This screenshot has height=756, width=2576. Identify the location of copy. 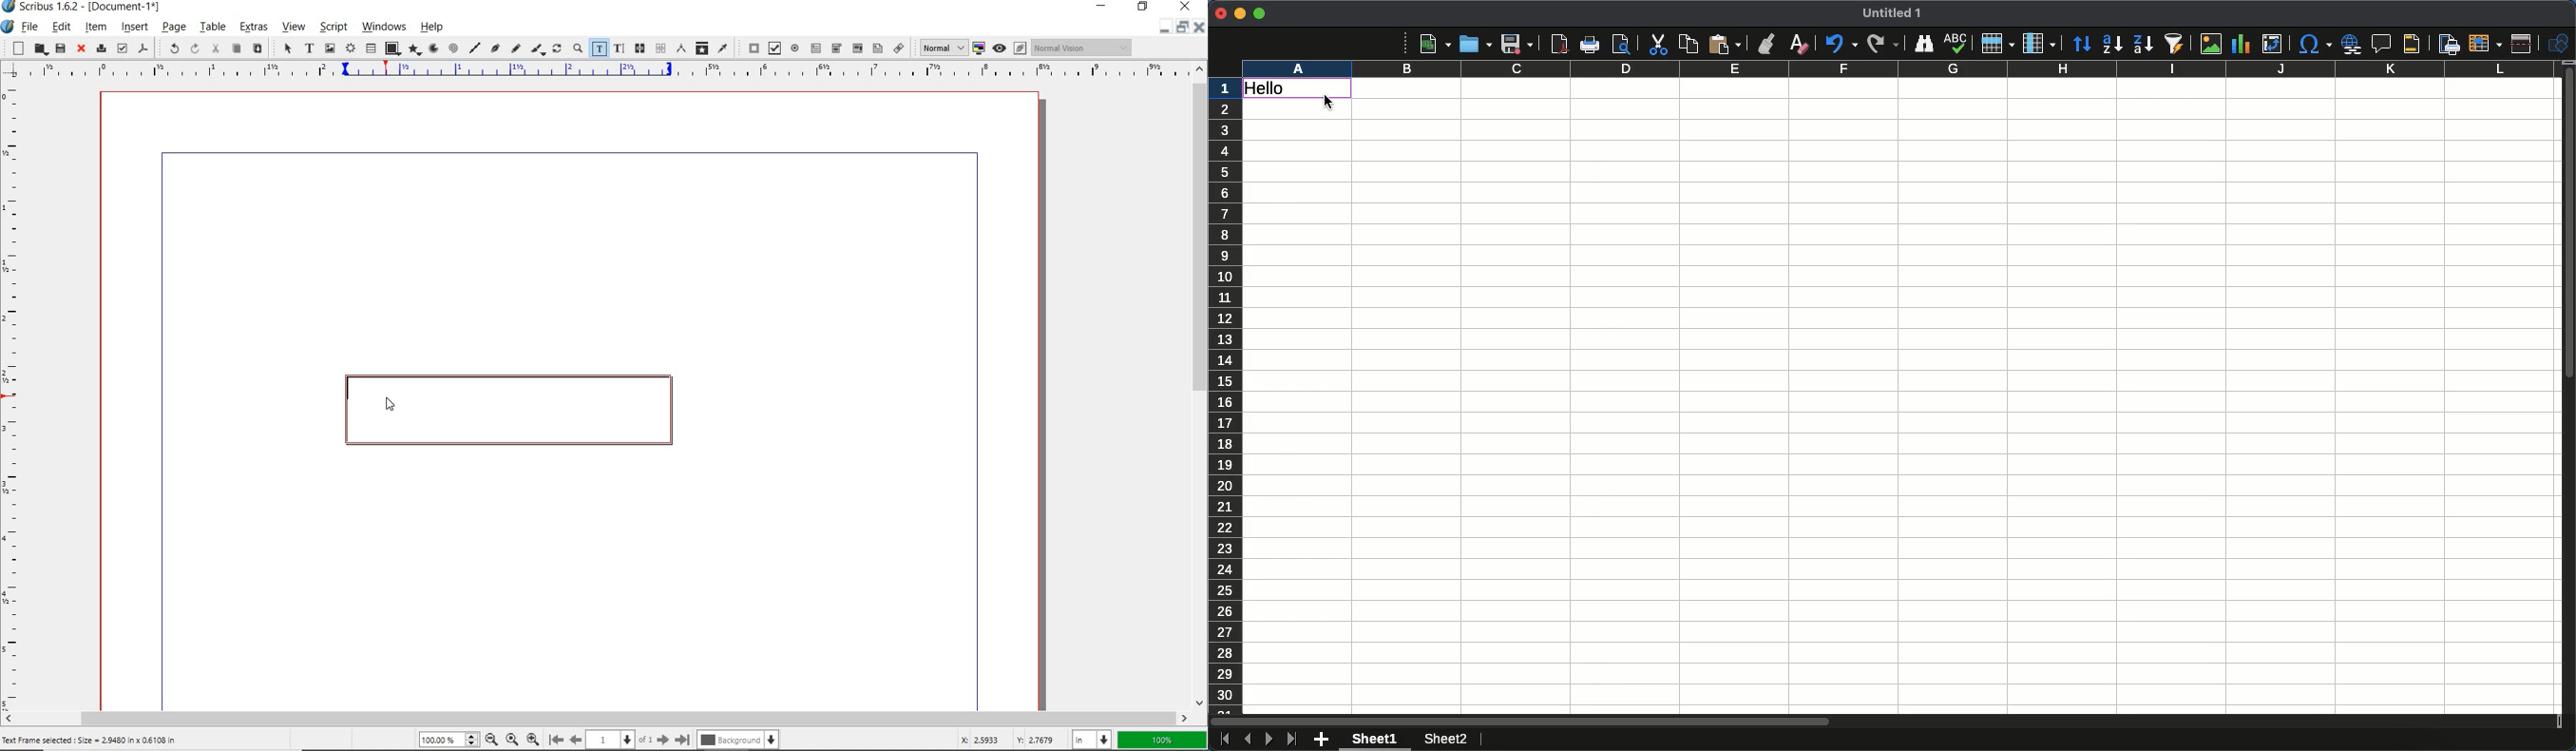
(236, 49).